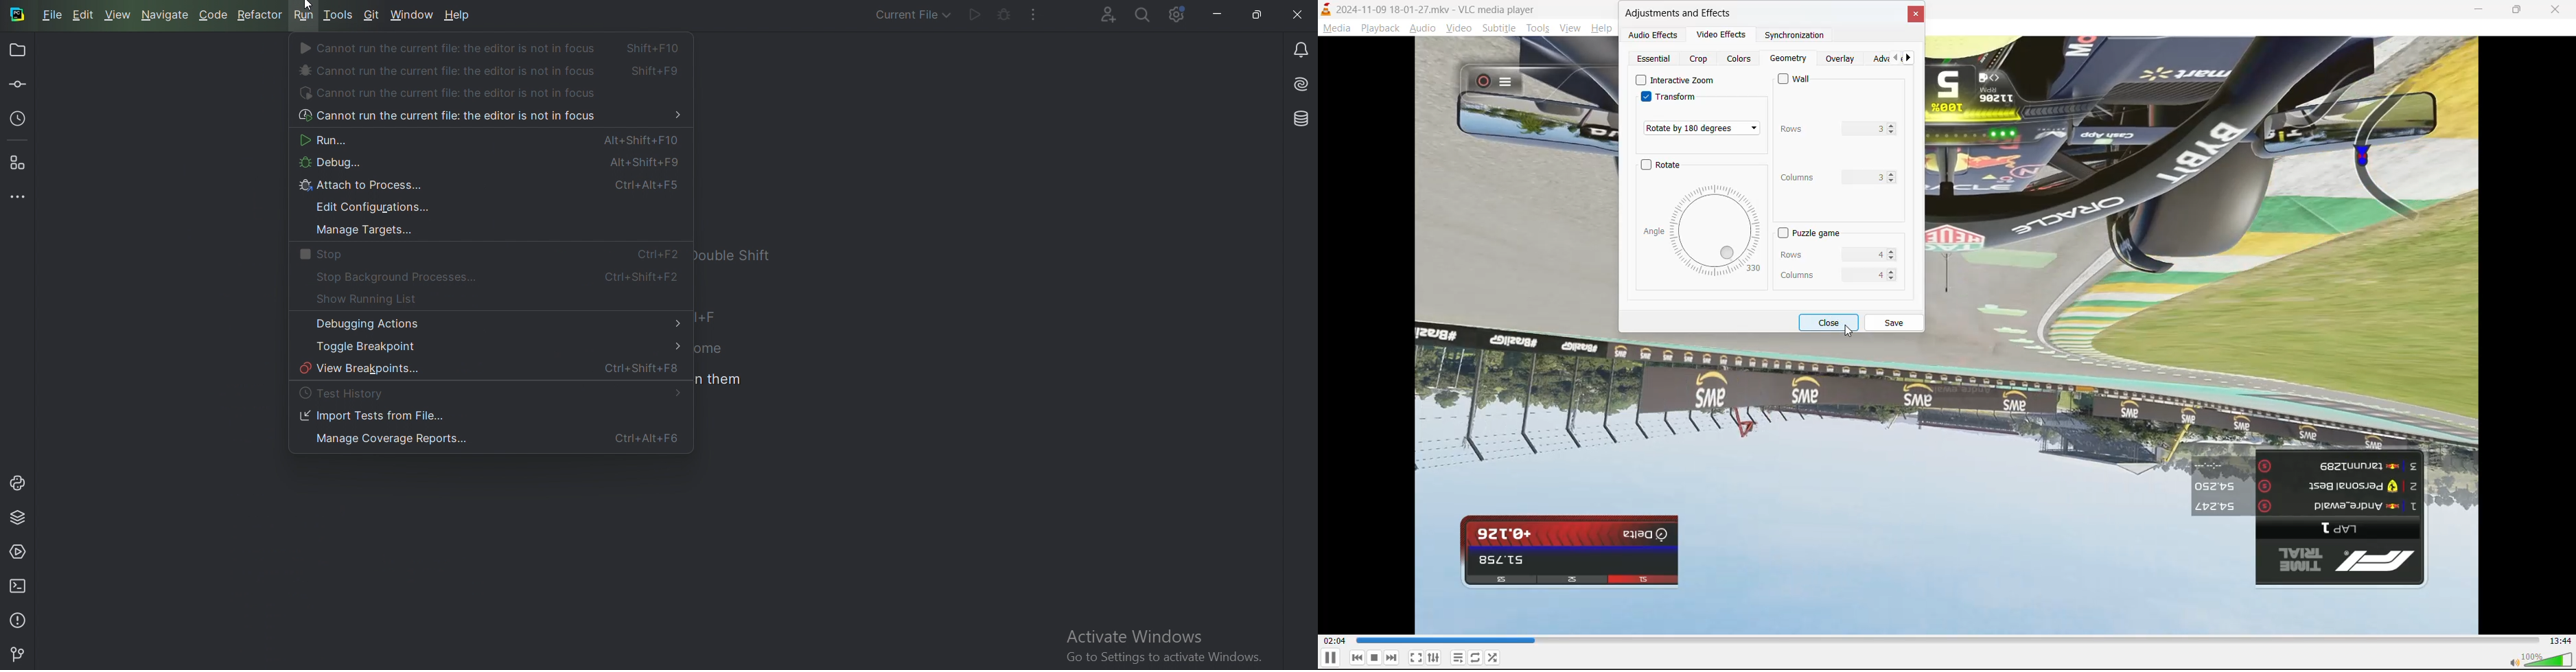  I want to click on Edit configurations, so click(376, 208).